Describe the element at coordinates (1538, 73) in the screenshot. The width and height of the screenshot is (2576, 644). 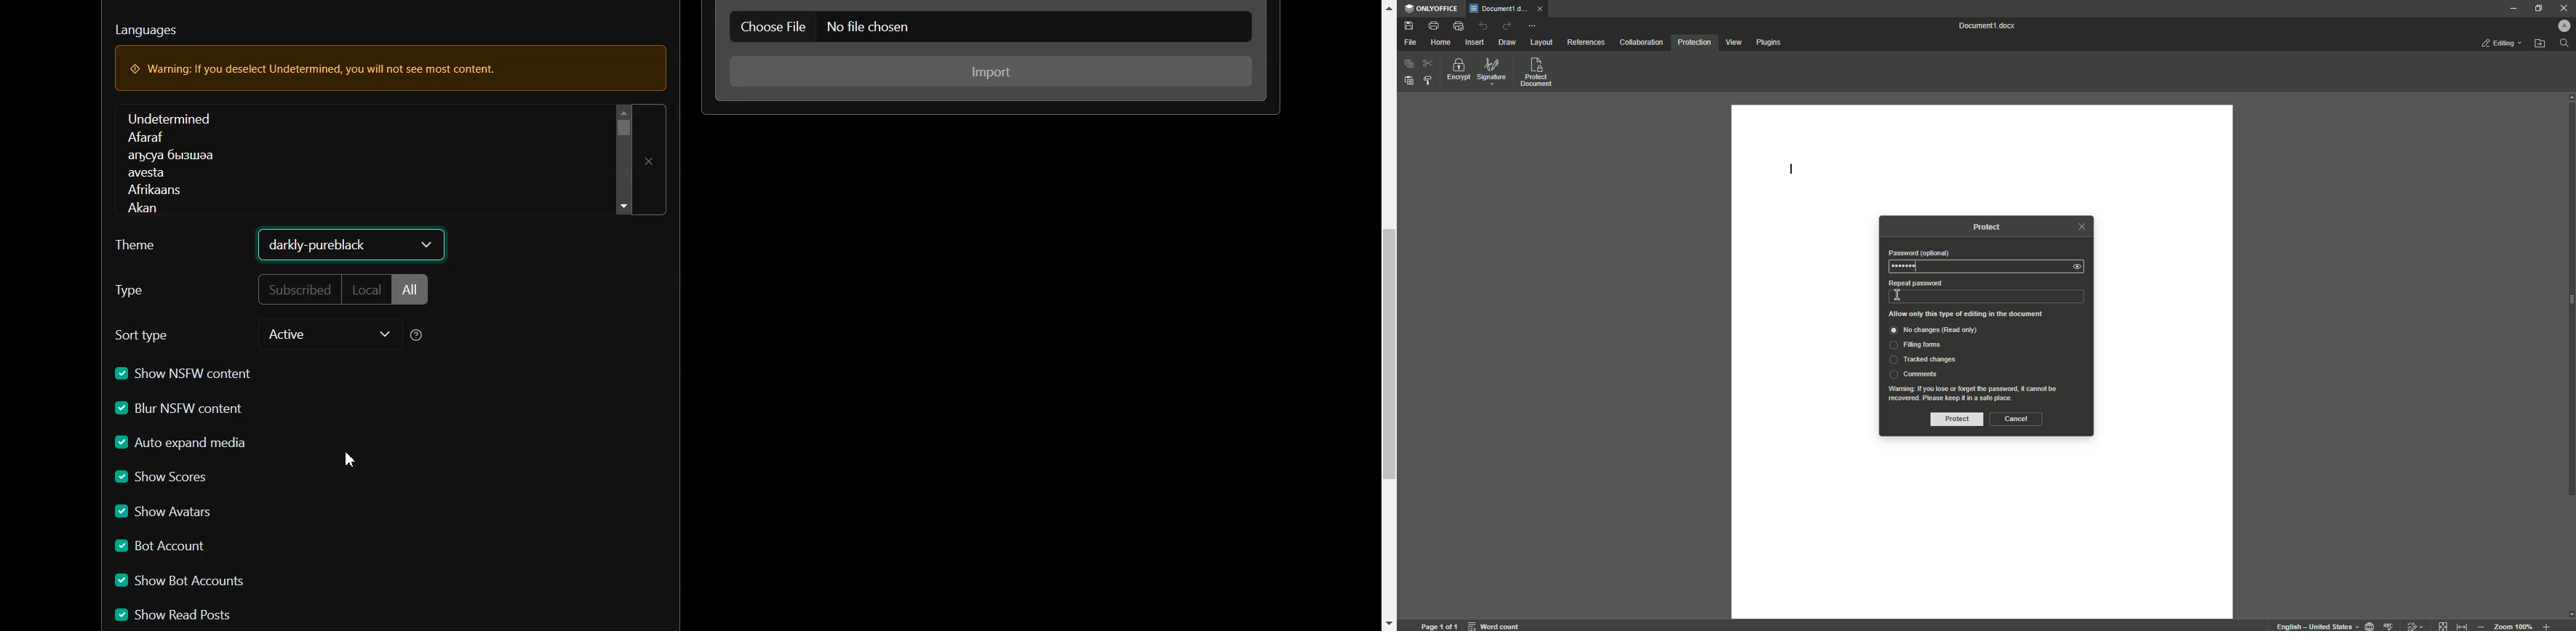
I see `Protect document` at that location.